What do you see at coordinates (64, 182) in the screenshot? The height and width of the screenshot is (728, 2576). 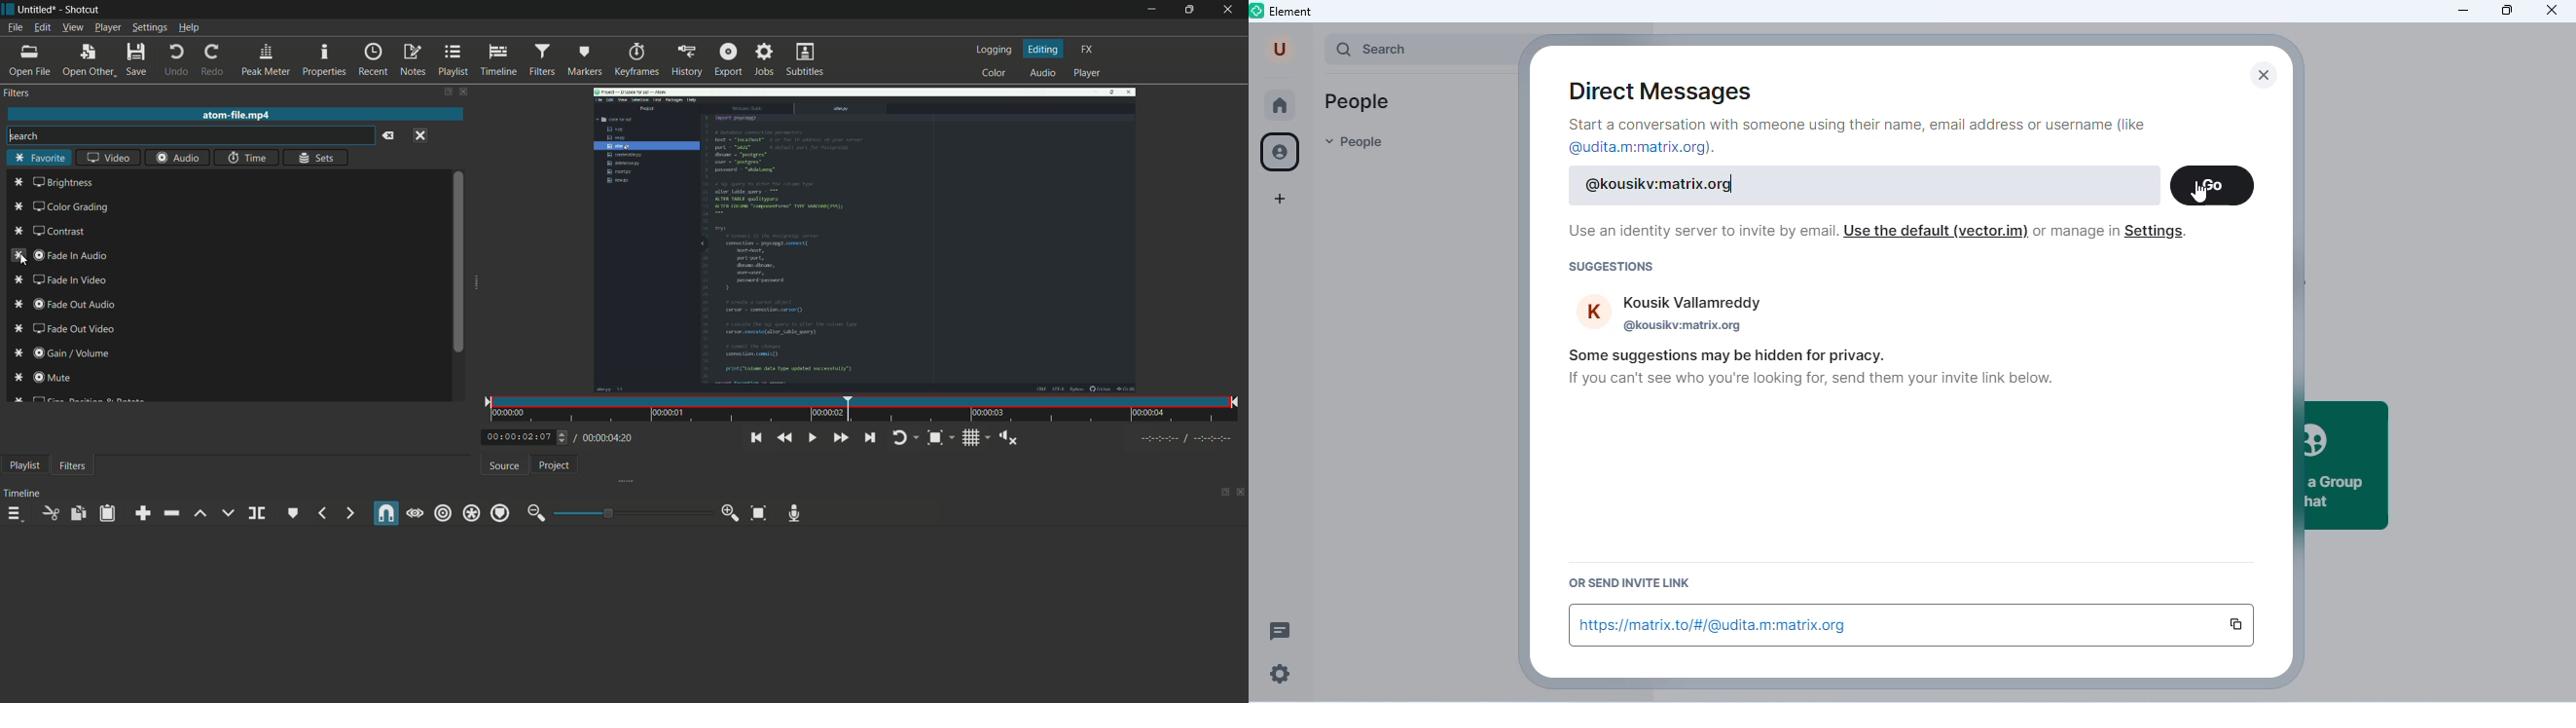 I see `brightness` at bounding box center [64, 182].